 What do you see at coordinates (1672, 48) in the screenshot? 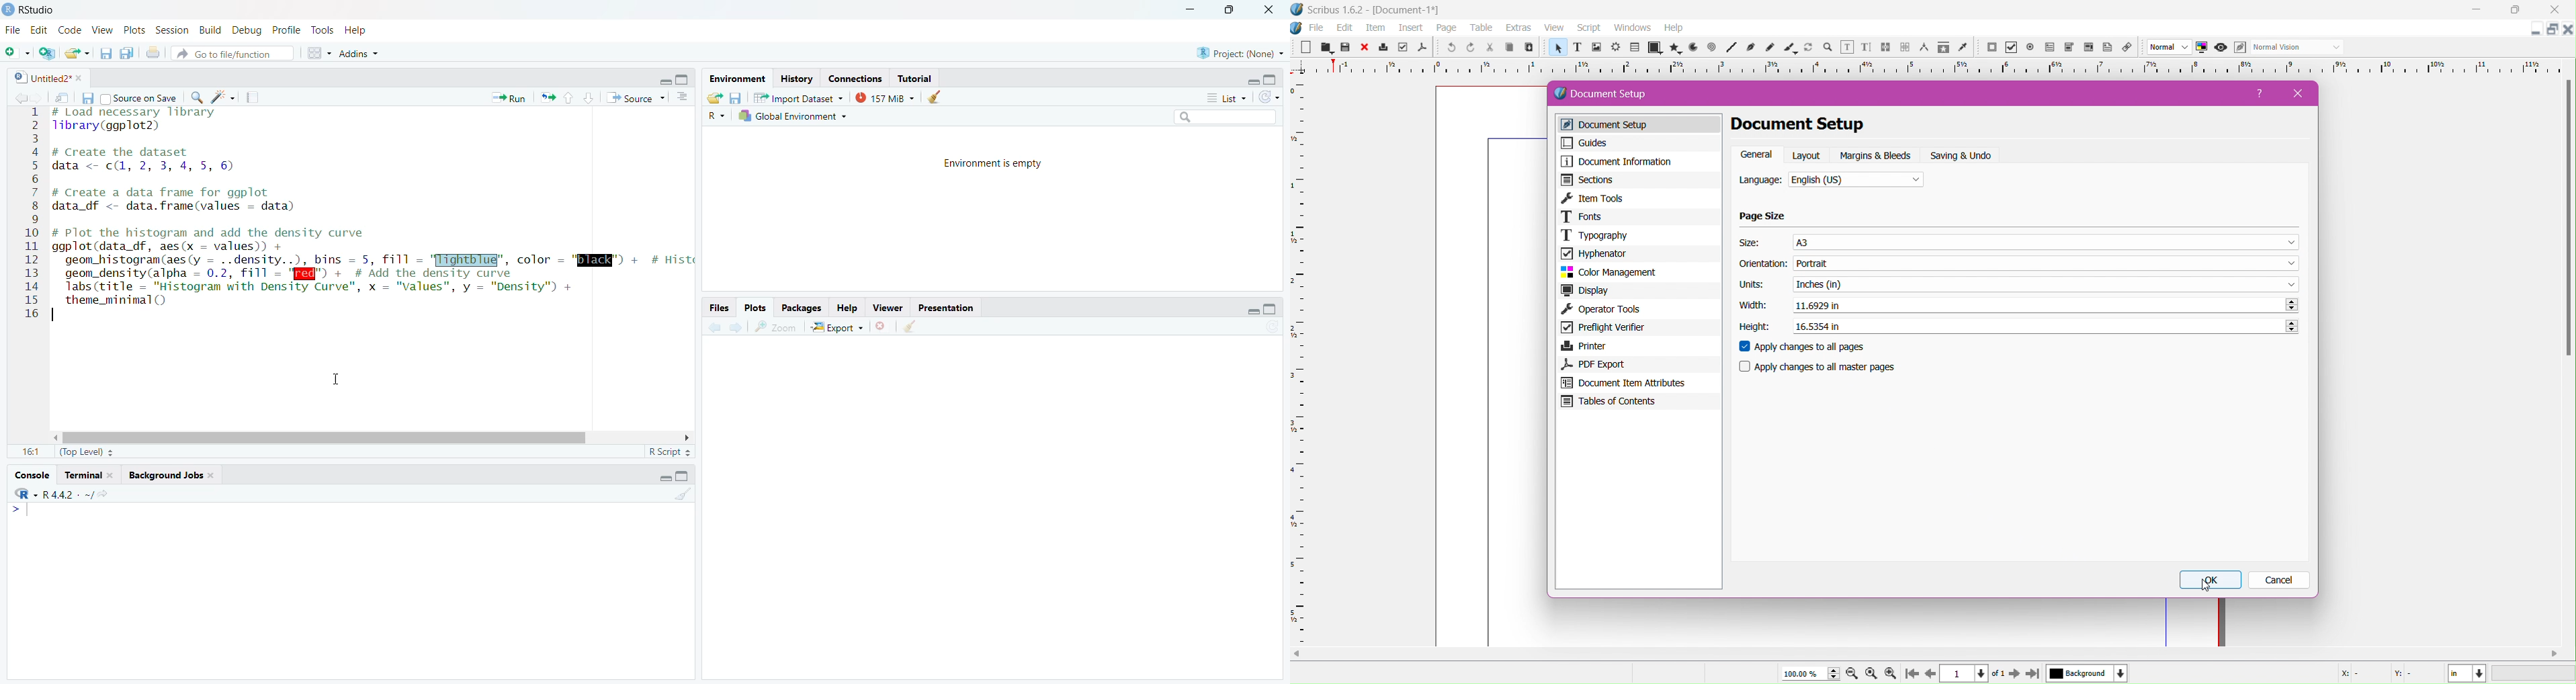
I see `polygon` at bounding box center [1672, 48].